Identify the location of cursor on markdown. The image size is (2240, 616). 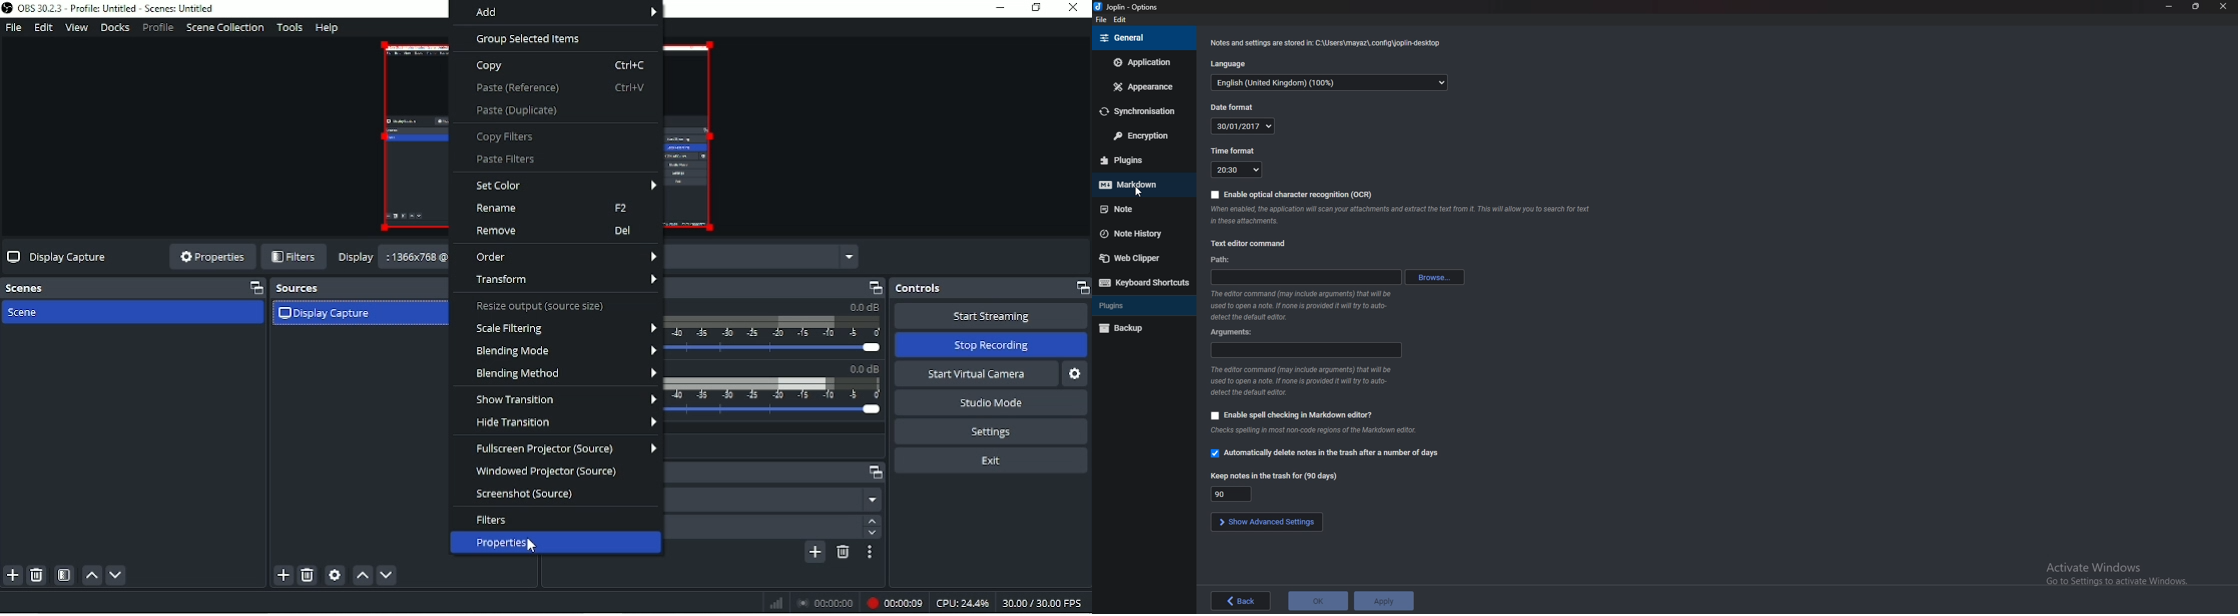
(1142, 186).